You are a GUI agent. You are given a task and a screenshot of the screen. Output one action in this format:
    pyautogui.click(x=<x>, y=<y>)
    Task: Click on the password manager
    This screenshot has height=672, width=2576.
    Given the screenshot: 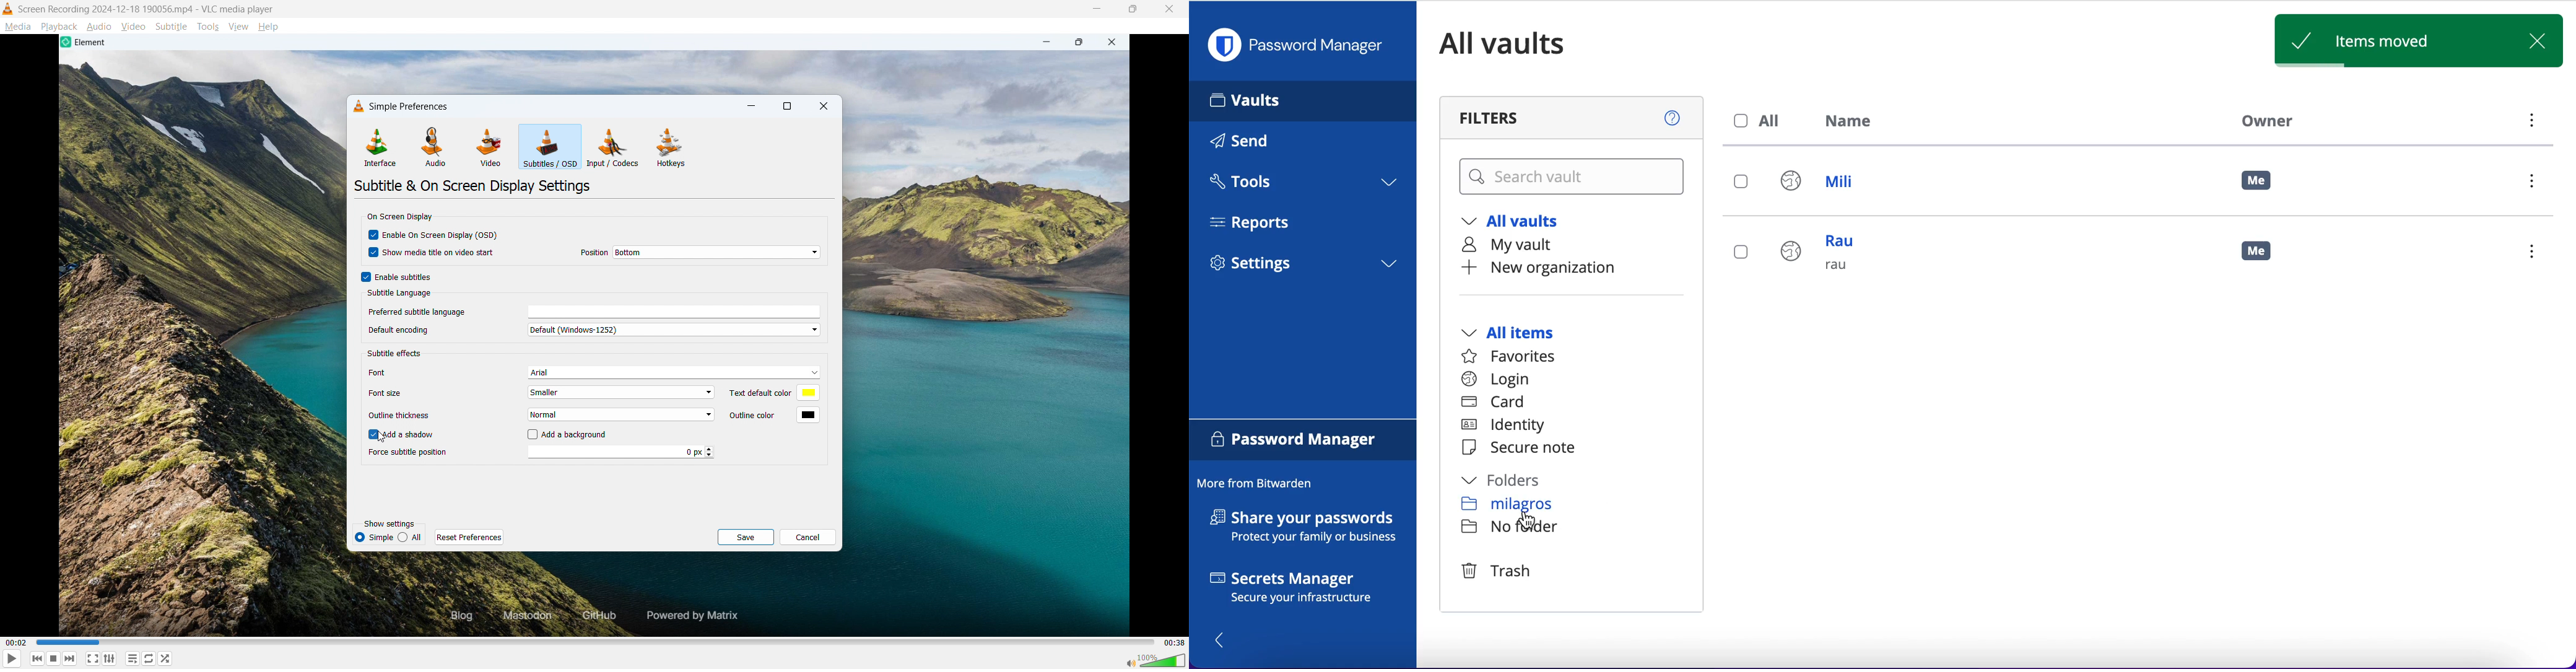 What is the action you would take?
    pyautogui.click(x=1303, y=441)
    